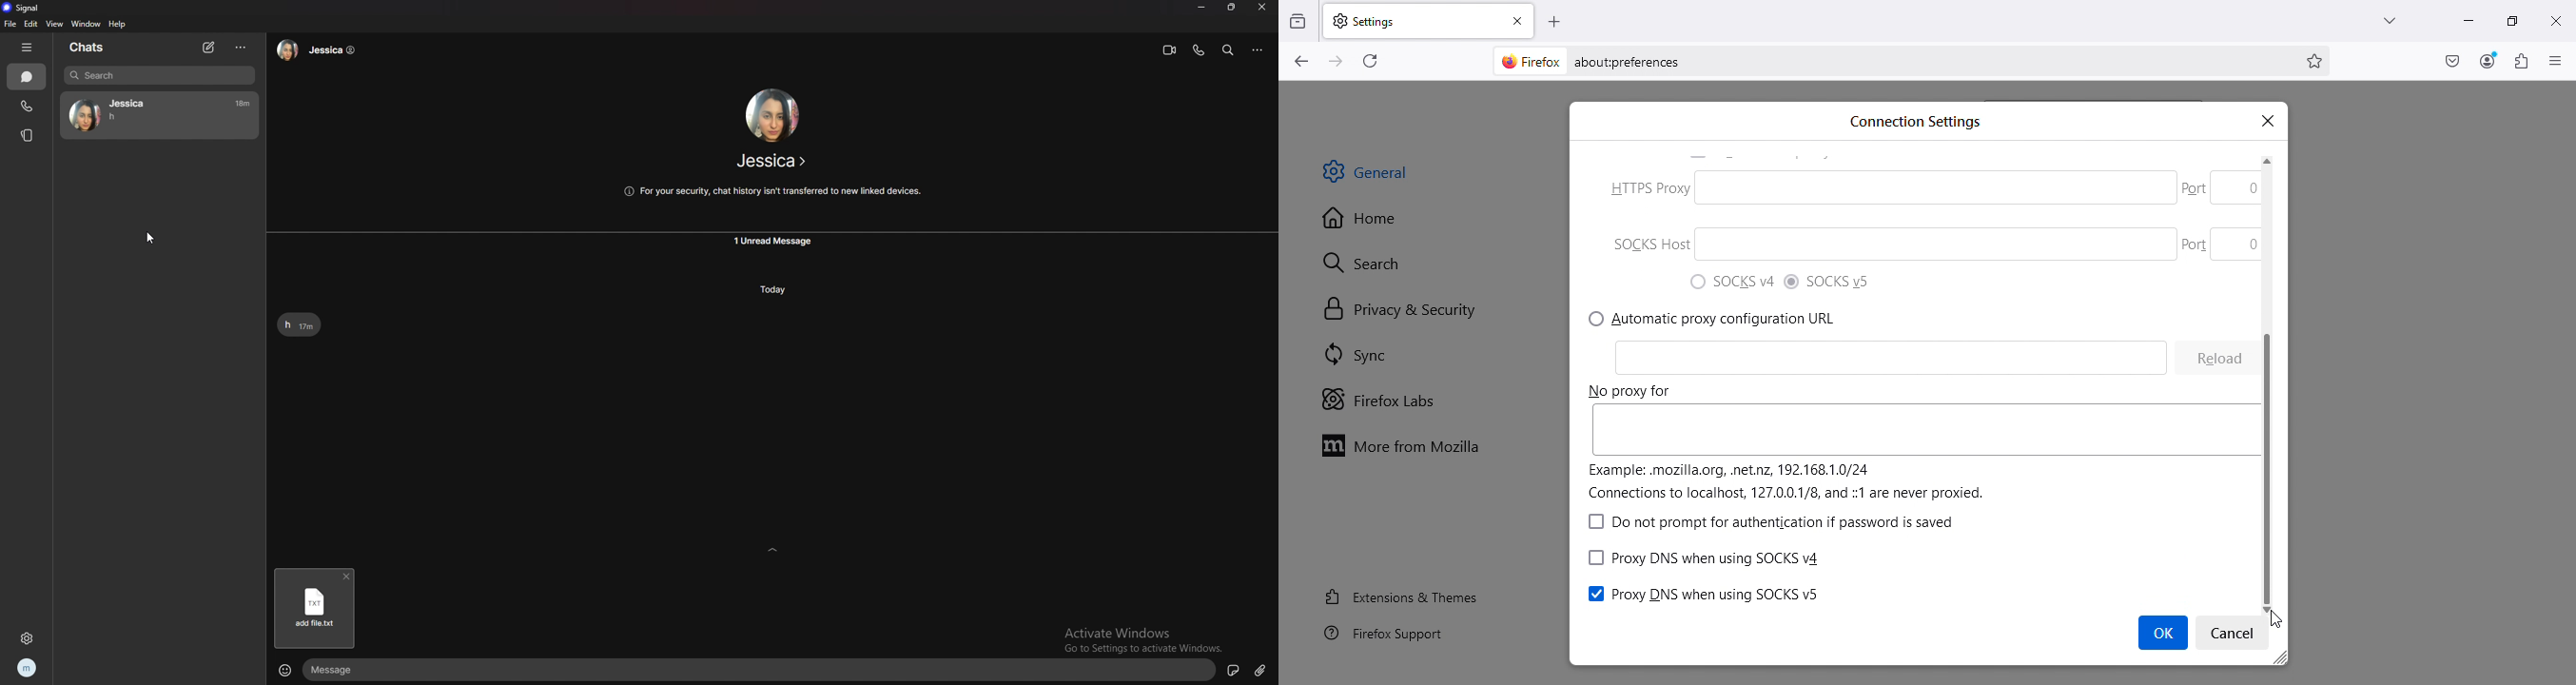 Image resolution: width=2576 pixels, height=700 pixels. What do you see at coordinates (1728, 283) in the screenshot?
I see `) Use system proxy settings` at bounding box center [1728, 283].